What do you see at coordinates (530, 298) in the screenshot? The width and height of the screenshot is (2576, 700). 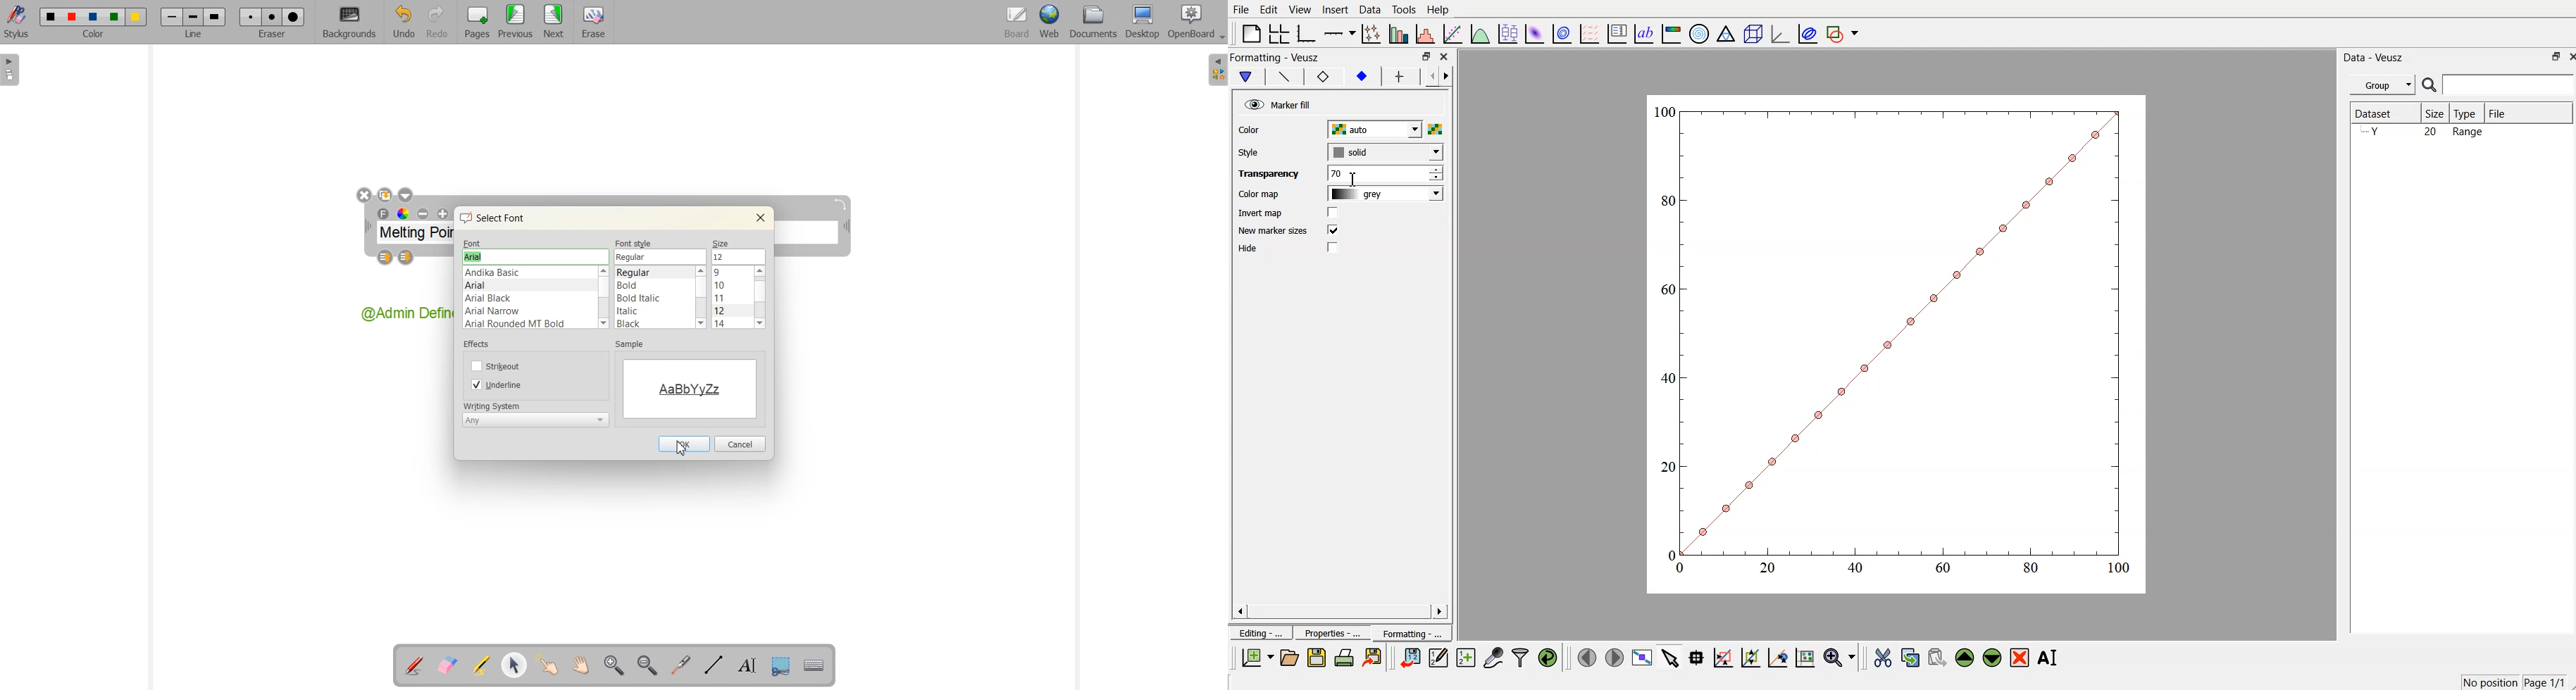 I see `Fonts` at bounding box center [530, 298].